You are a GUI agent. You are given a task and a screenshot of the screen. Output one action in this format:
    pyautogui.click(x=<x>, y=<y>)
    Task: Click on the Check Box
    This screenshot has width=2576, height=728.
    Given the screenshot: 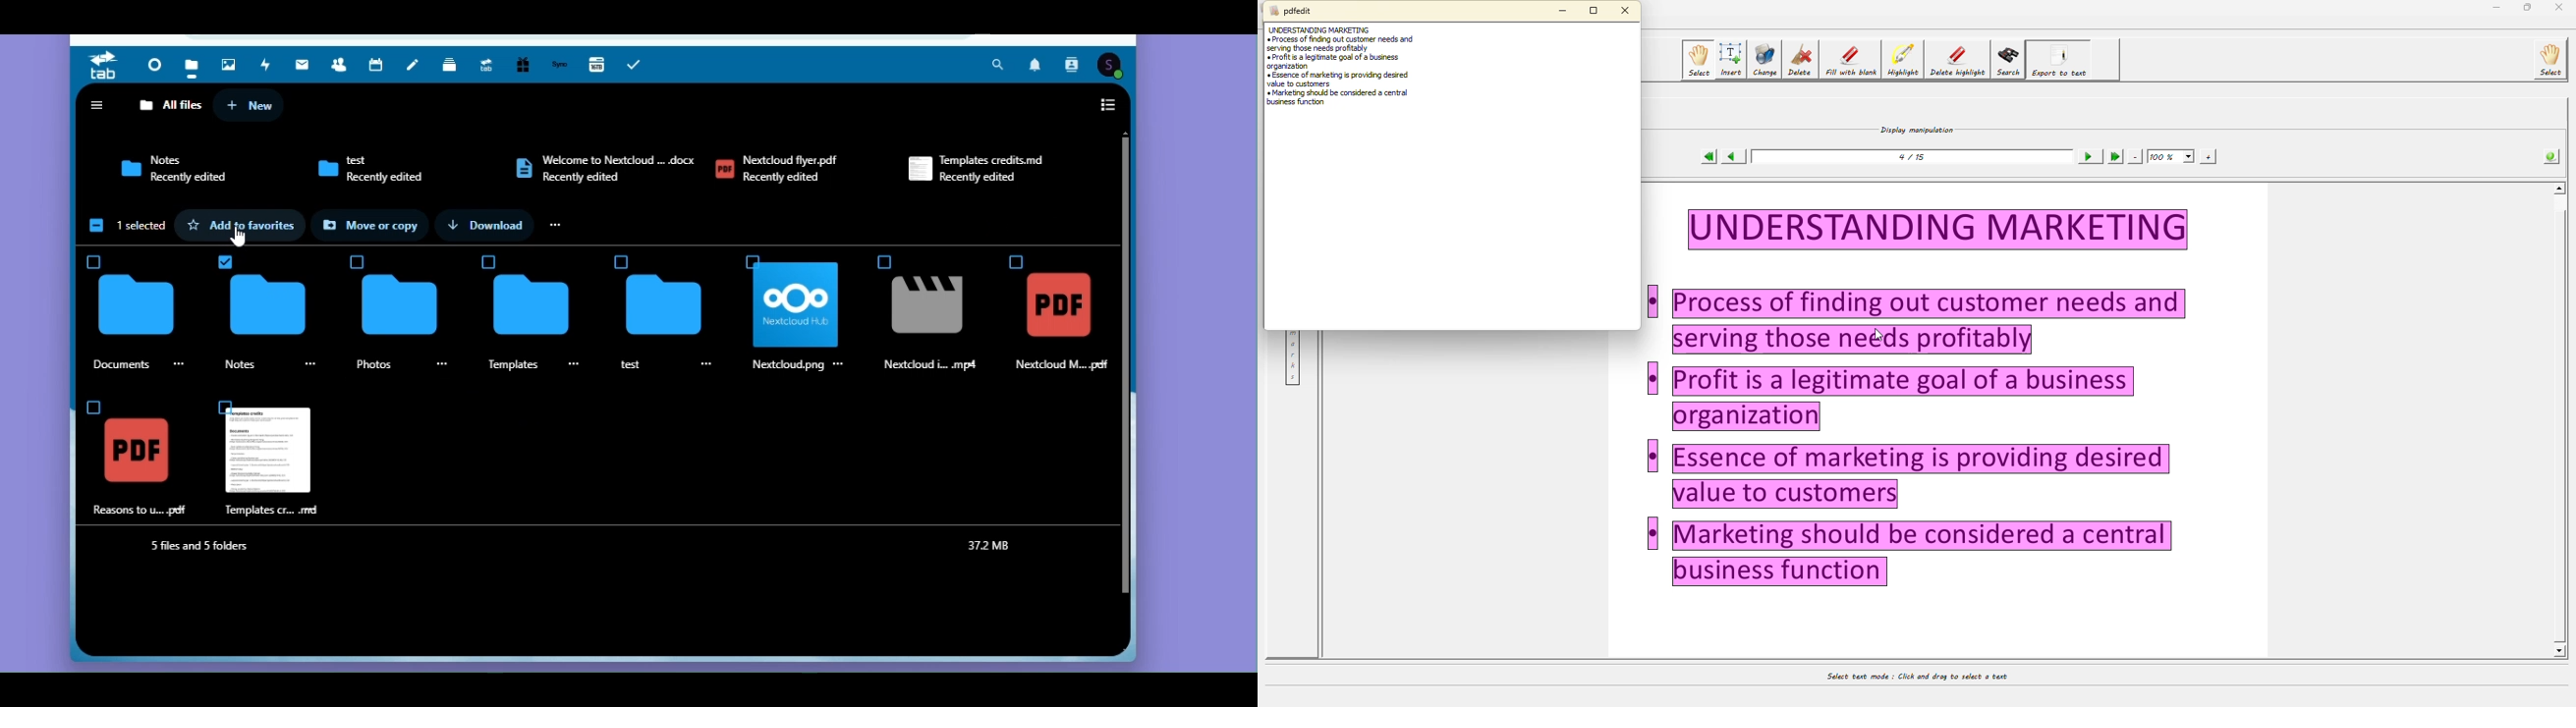 What is the action you would take?
    pyautogui.click(x=752, y=260)
    